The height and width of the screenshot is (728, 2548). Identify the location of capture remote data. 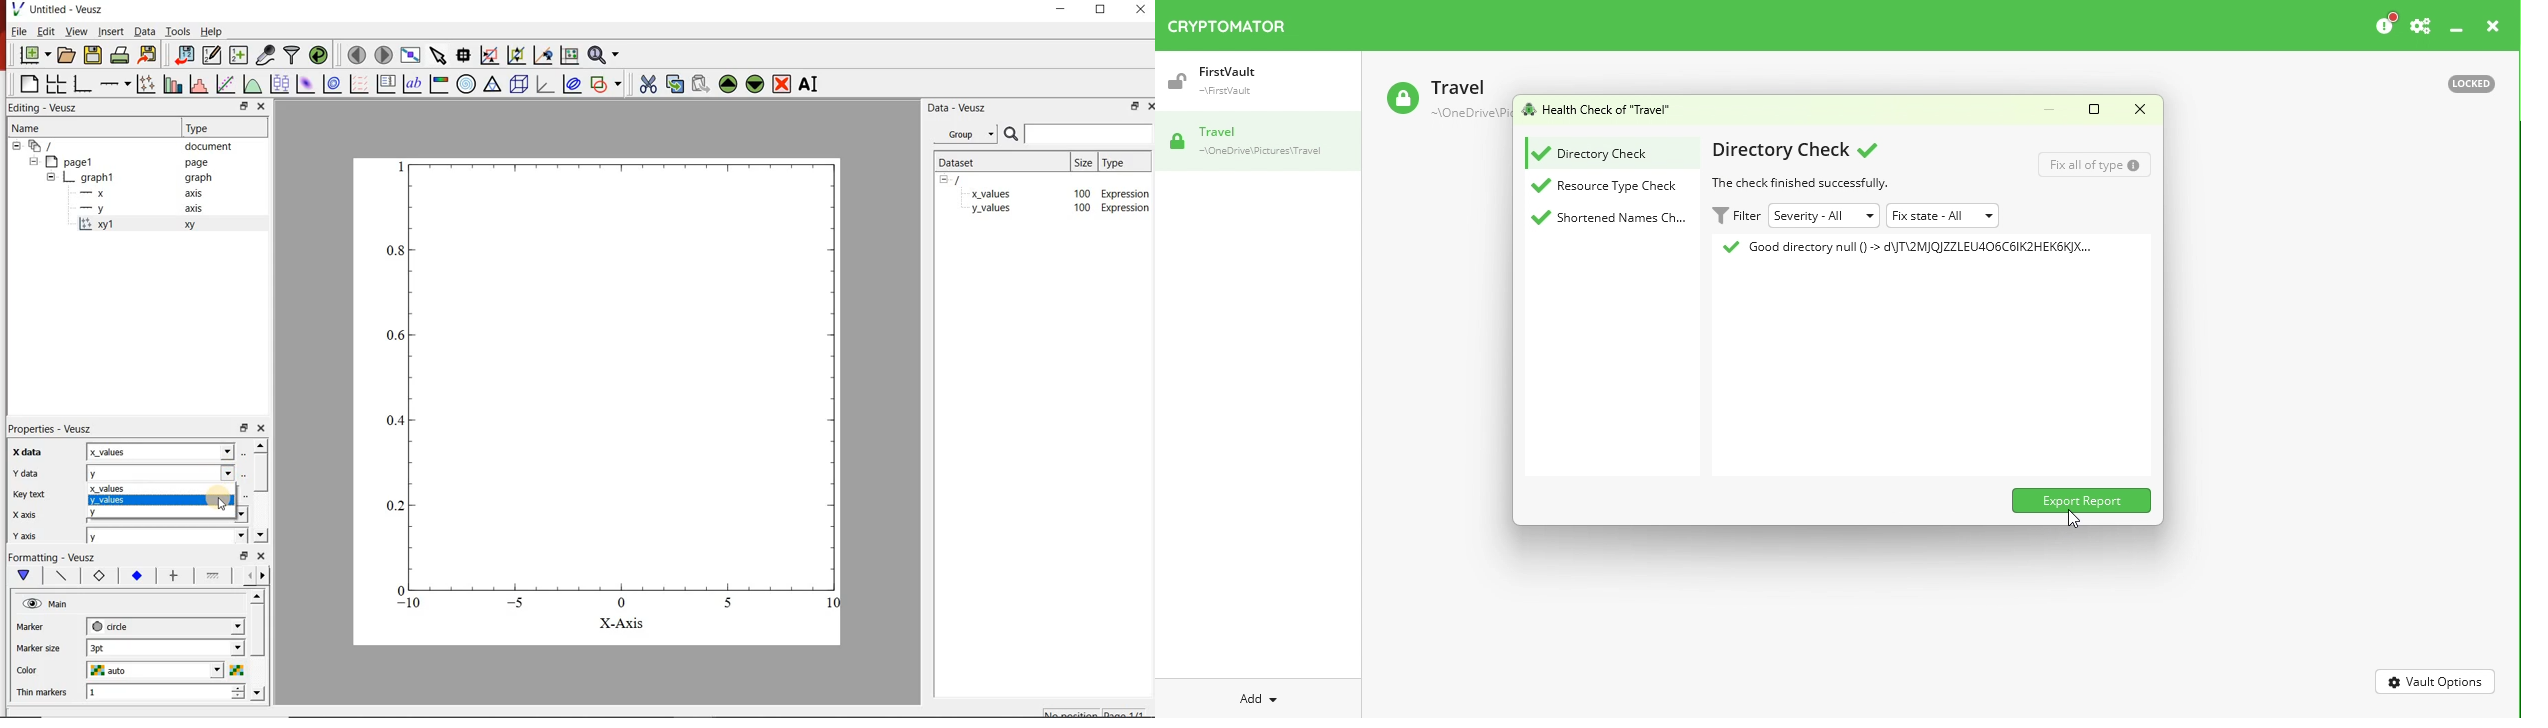
(265, 54).